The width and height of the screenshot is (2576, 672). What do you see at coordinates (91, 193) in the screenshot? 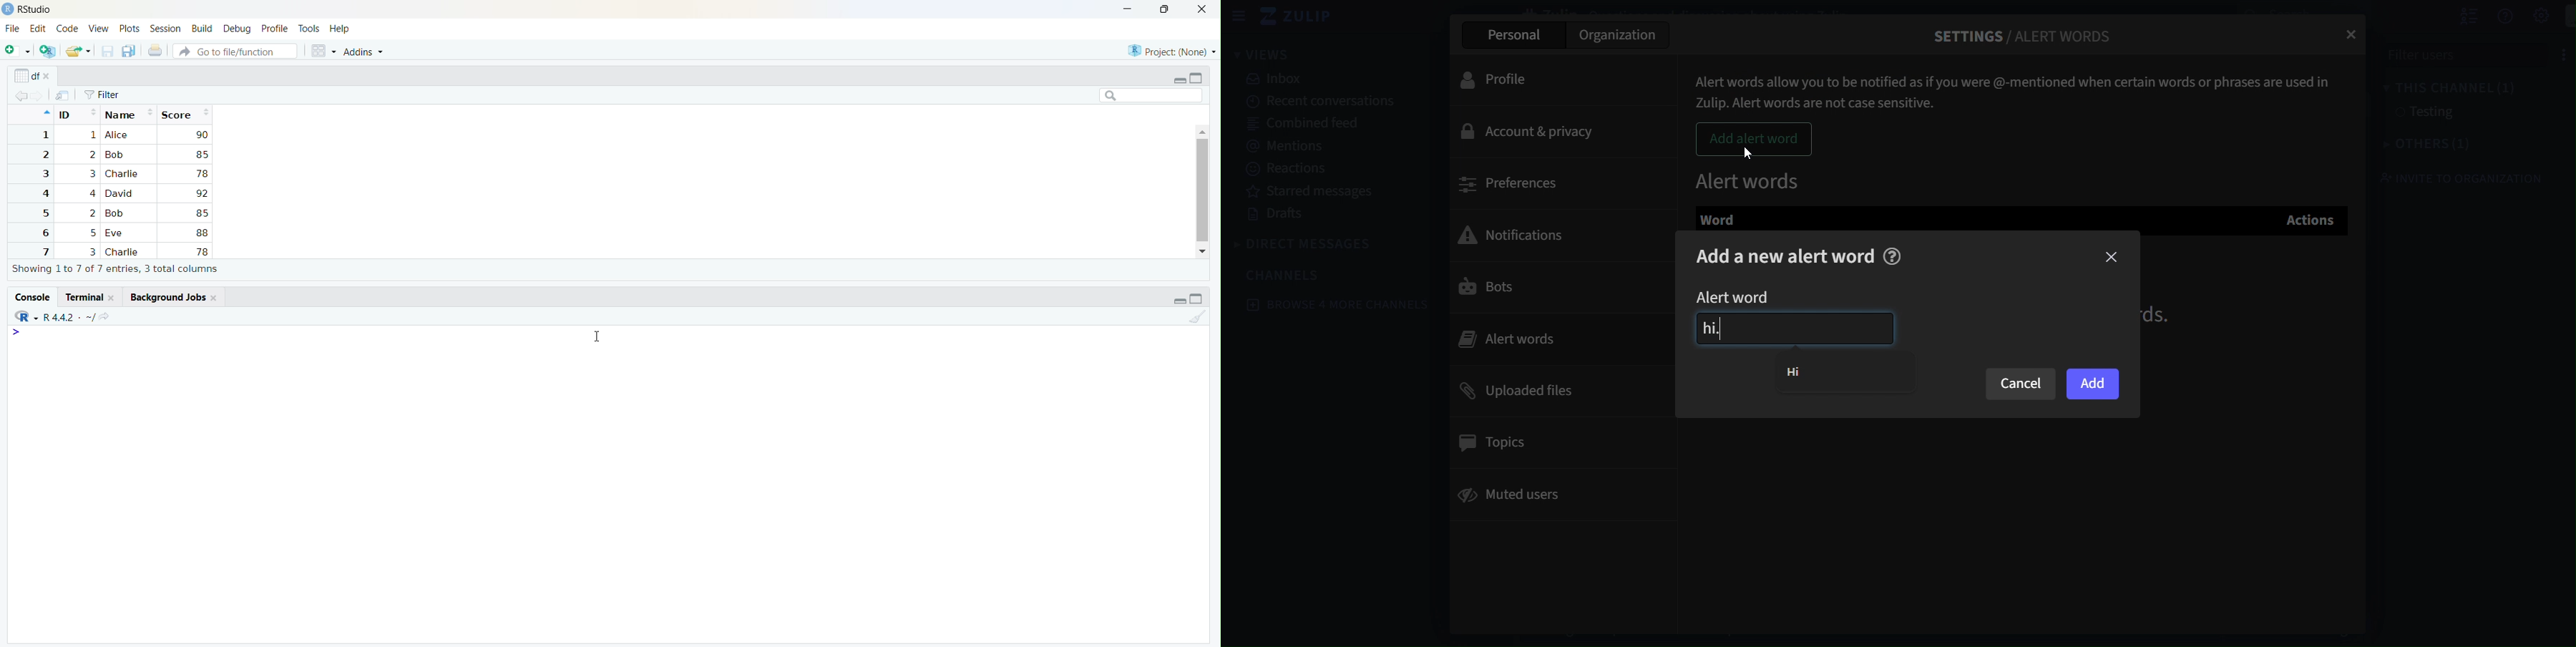
I see `4` at bounding box center [91, 193].